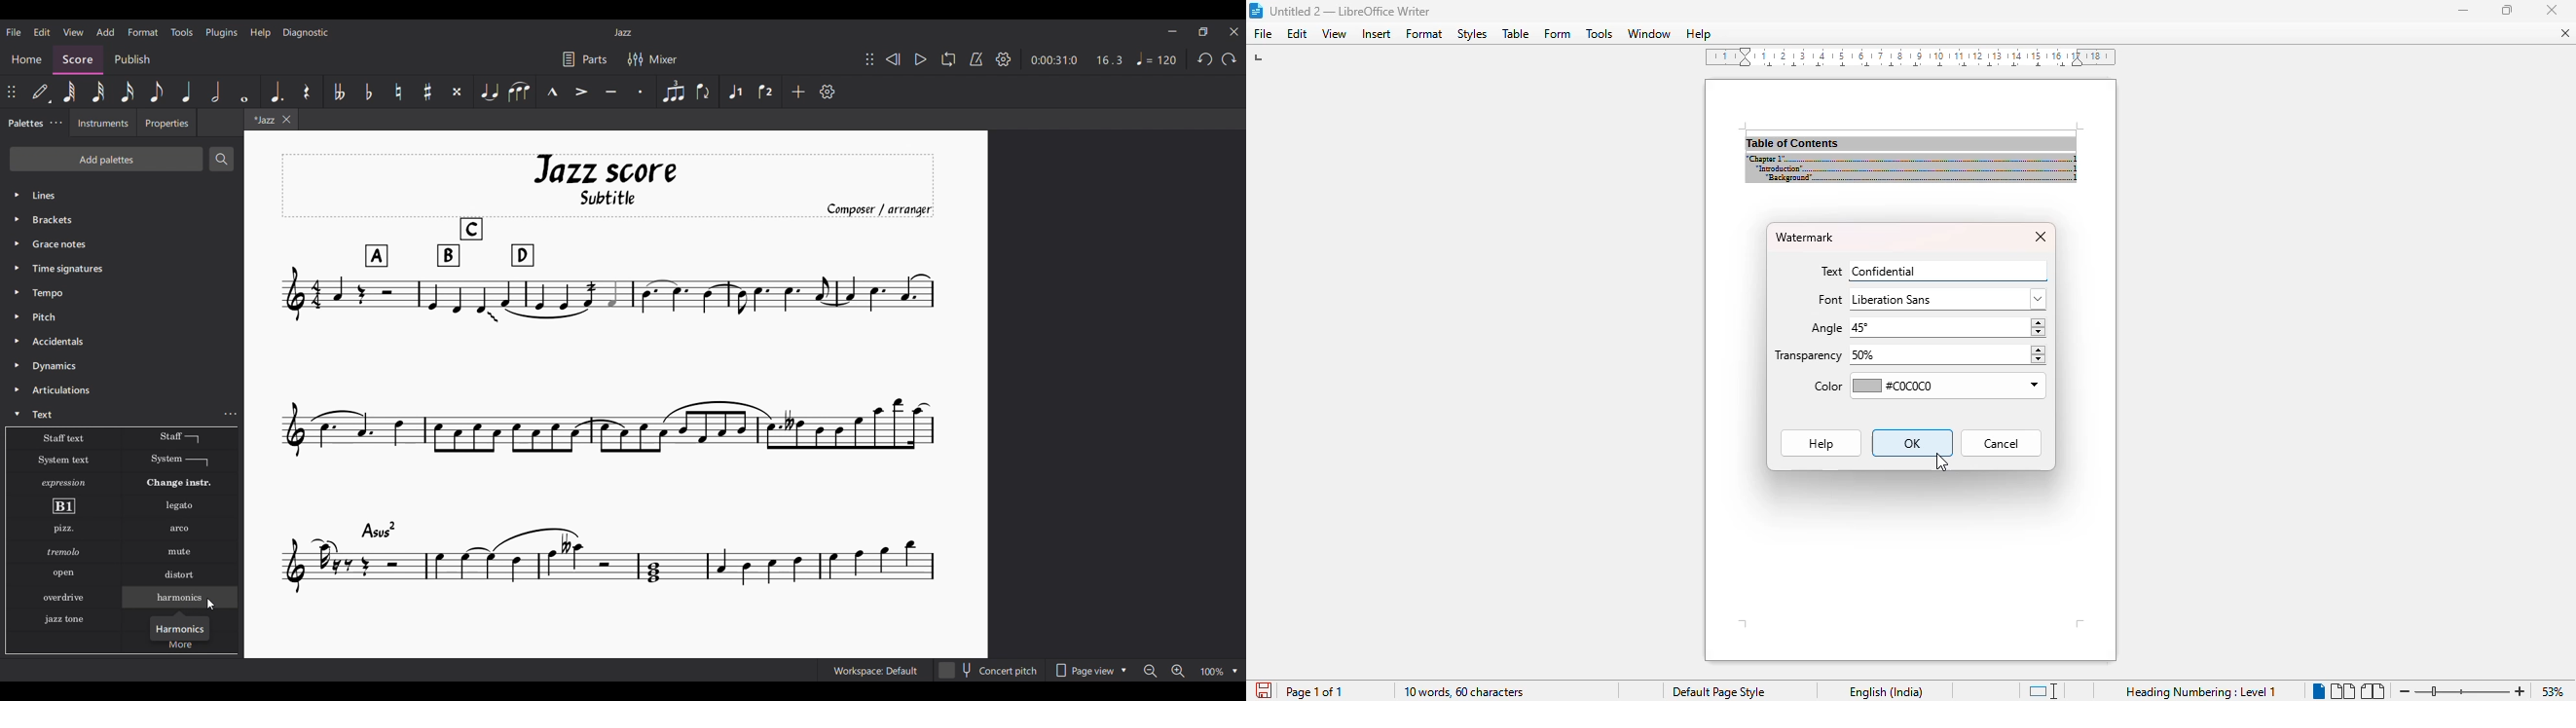  What do you see at coordinates (1464, 692) in the screenshot?
I see `10 words, 60 characters` at bounding box center [1464, 692].